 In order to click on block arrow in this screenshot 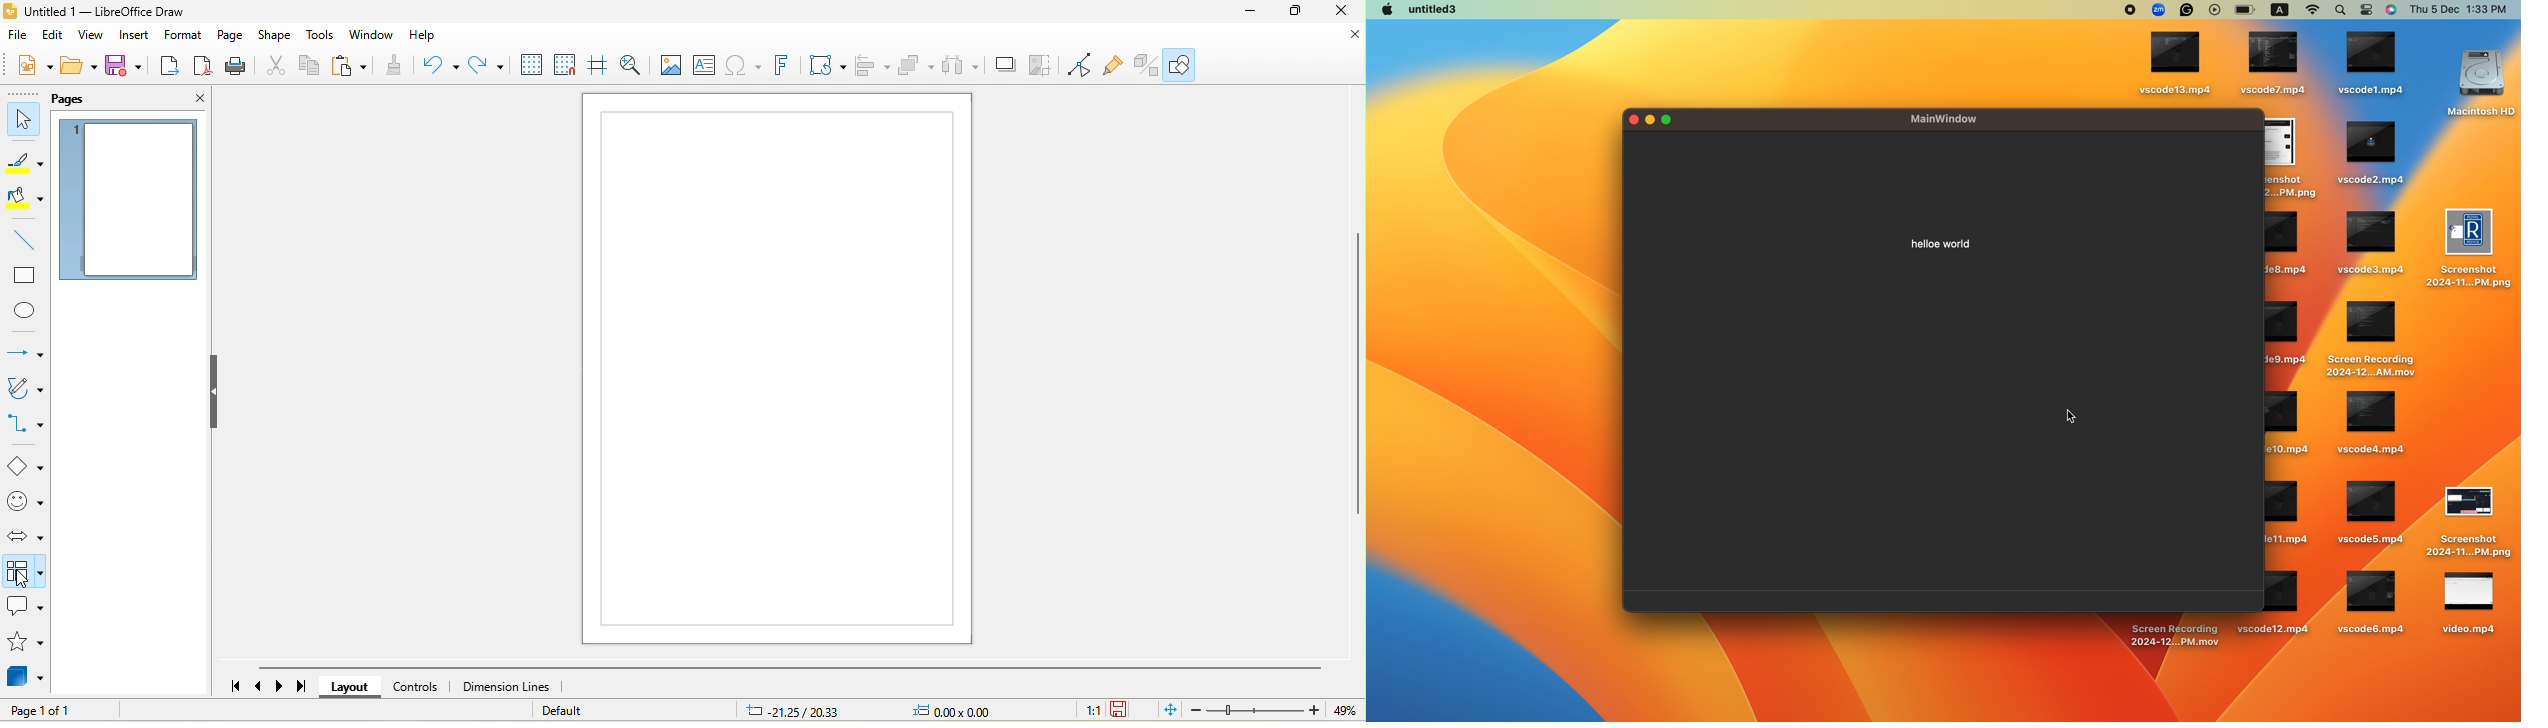, I will do `click(23, 536)`.